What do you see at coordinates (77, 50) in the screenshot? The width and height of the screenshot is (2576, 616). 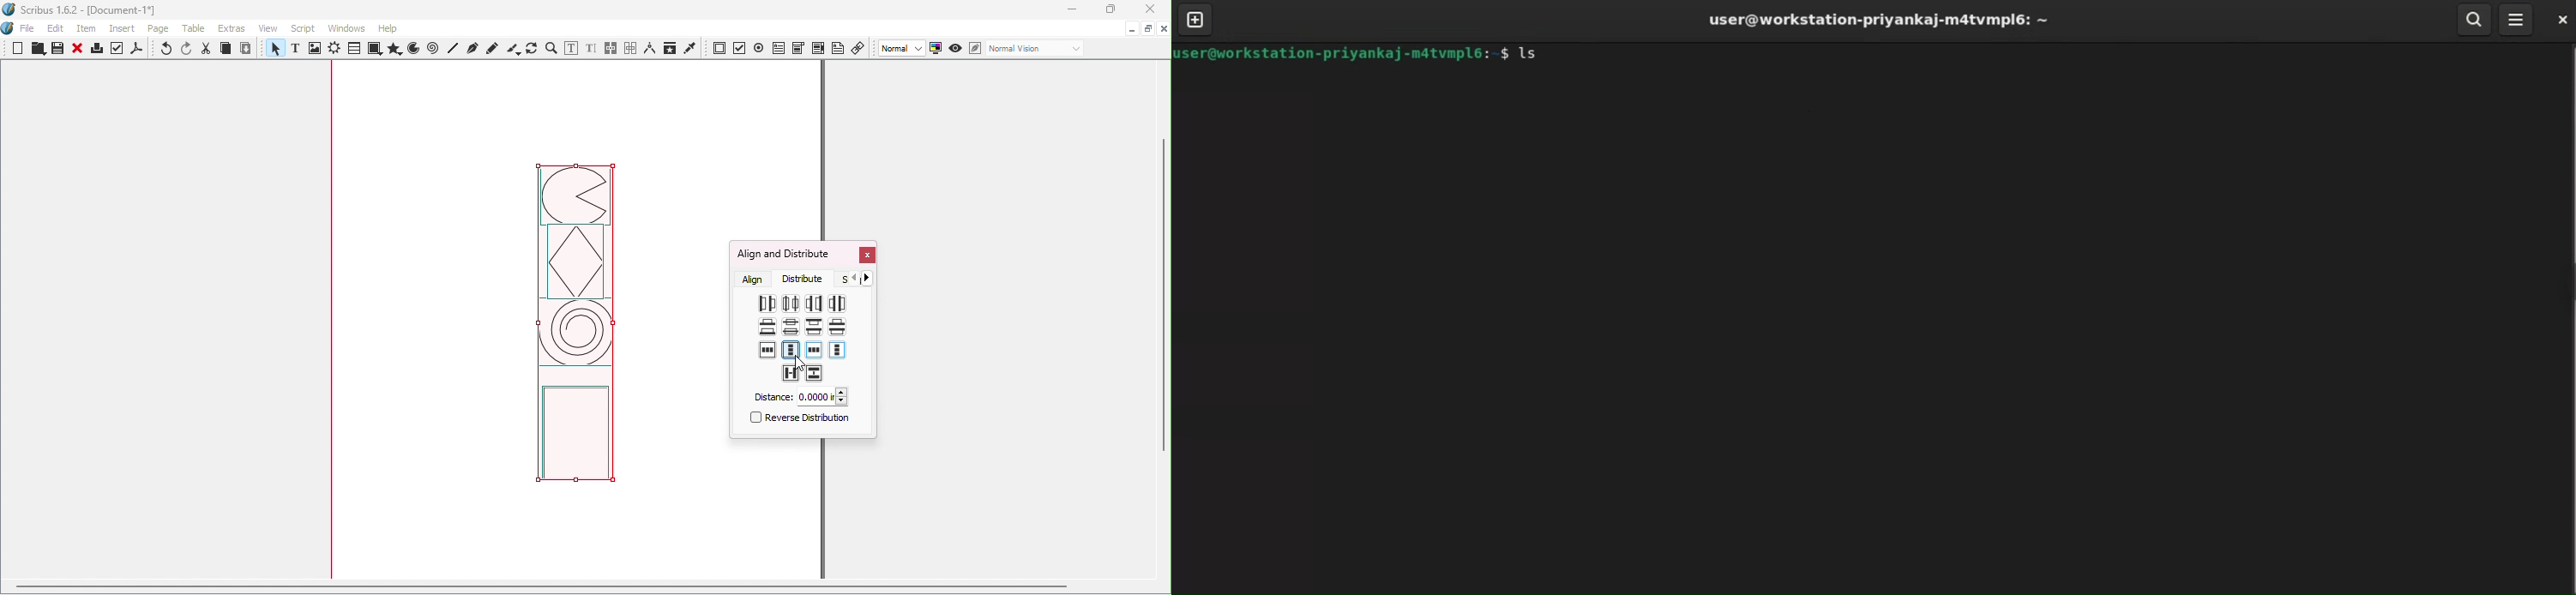 I see `Close` at bounding box center [77, 50].